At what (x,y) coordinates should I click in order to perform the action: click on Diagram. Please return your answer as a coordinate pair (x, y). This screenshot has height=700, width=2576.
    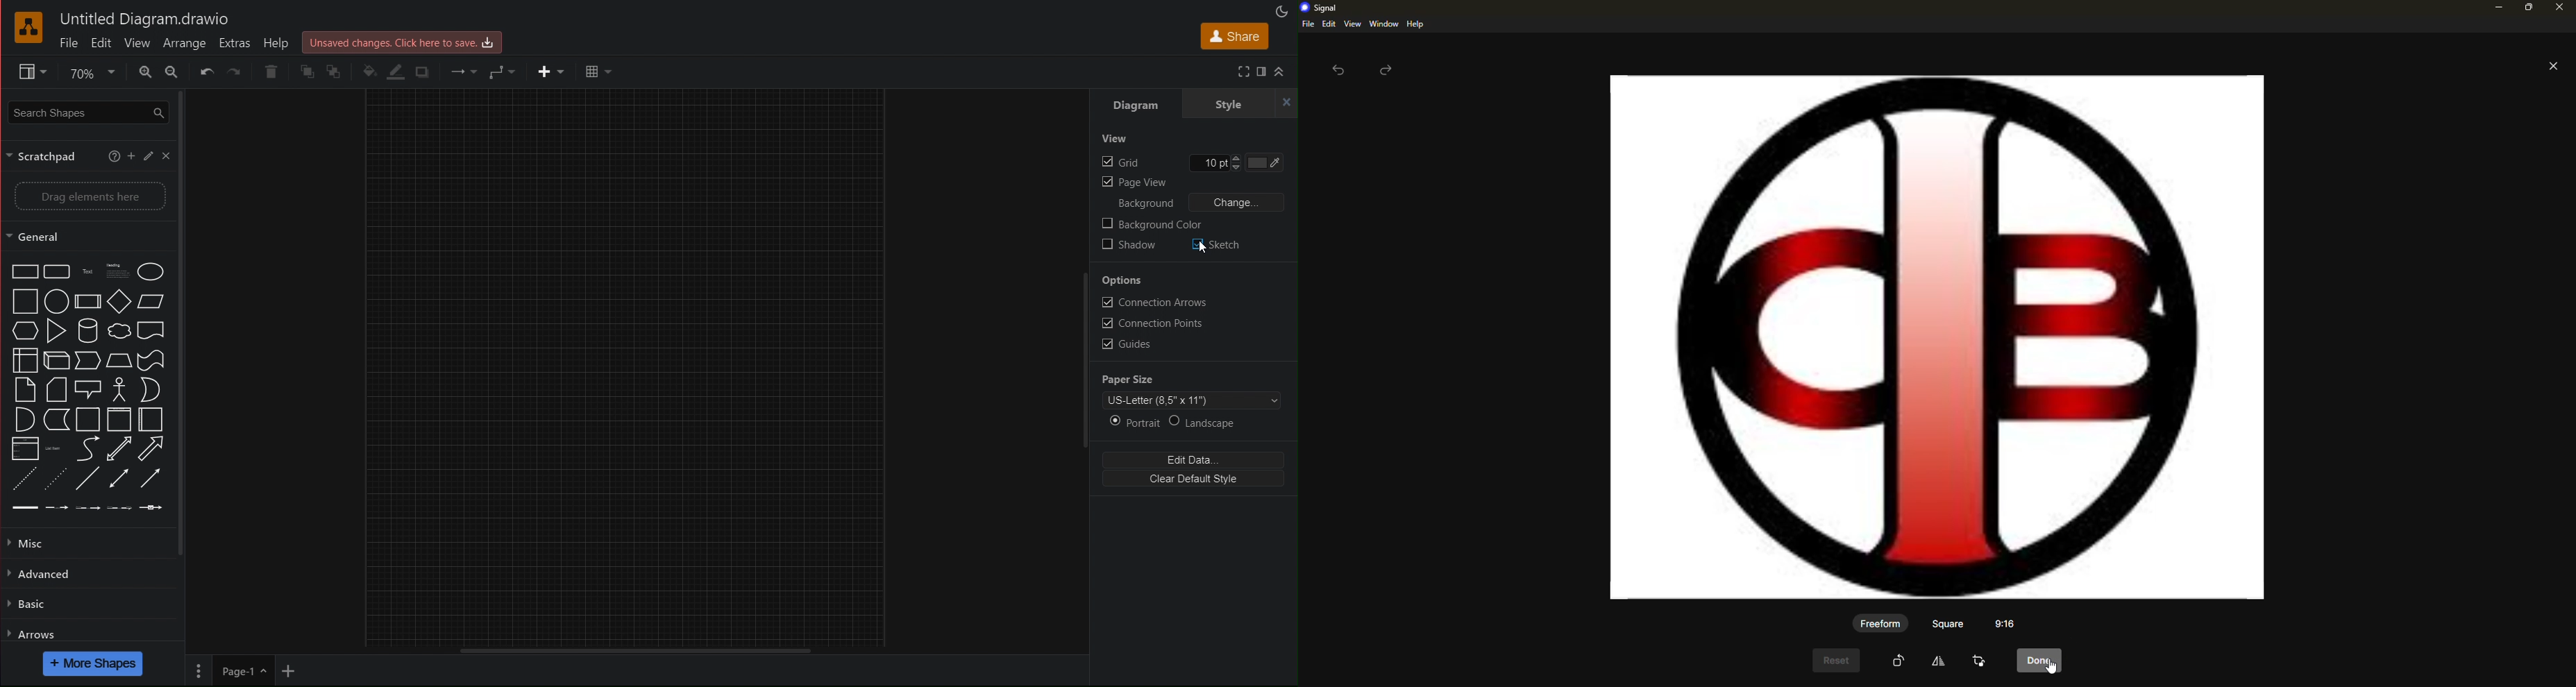
    Looking at the image, I should click on (1141, 105).